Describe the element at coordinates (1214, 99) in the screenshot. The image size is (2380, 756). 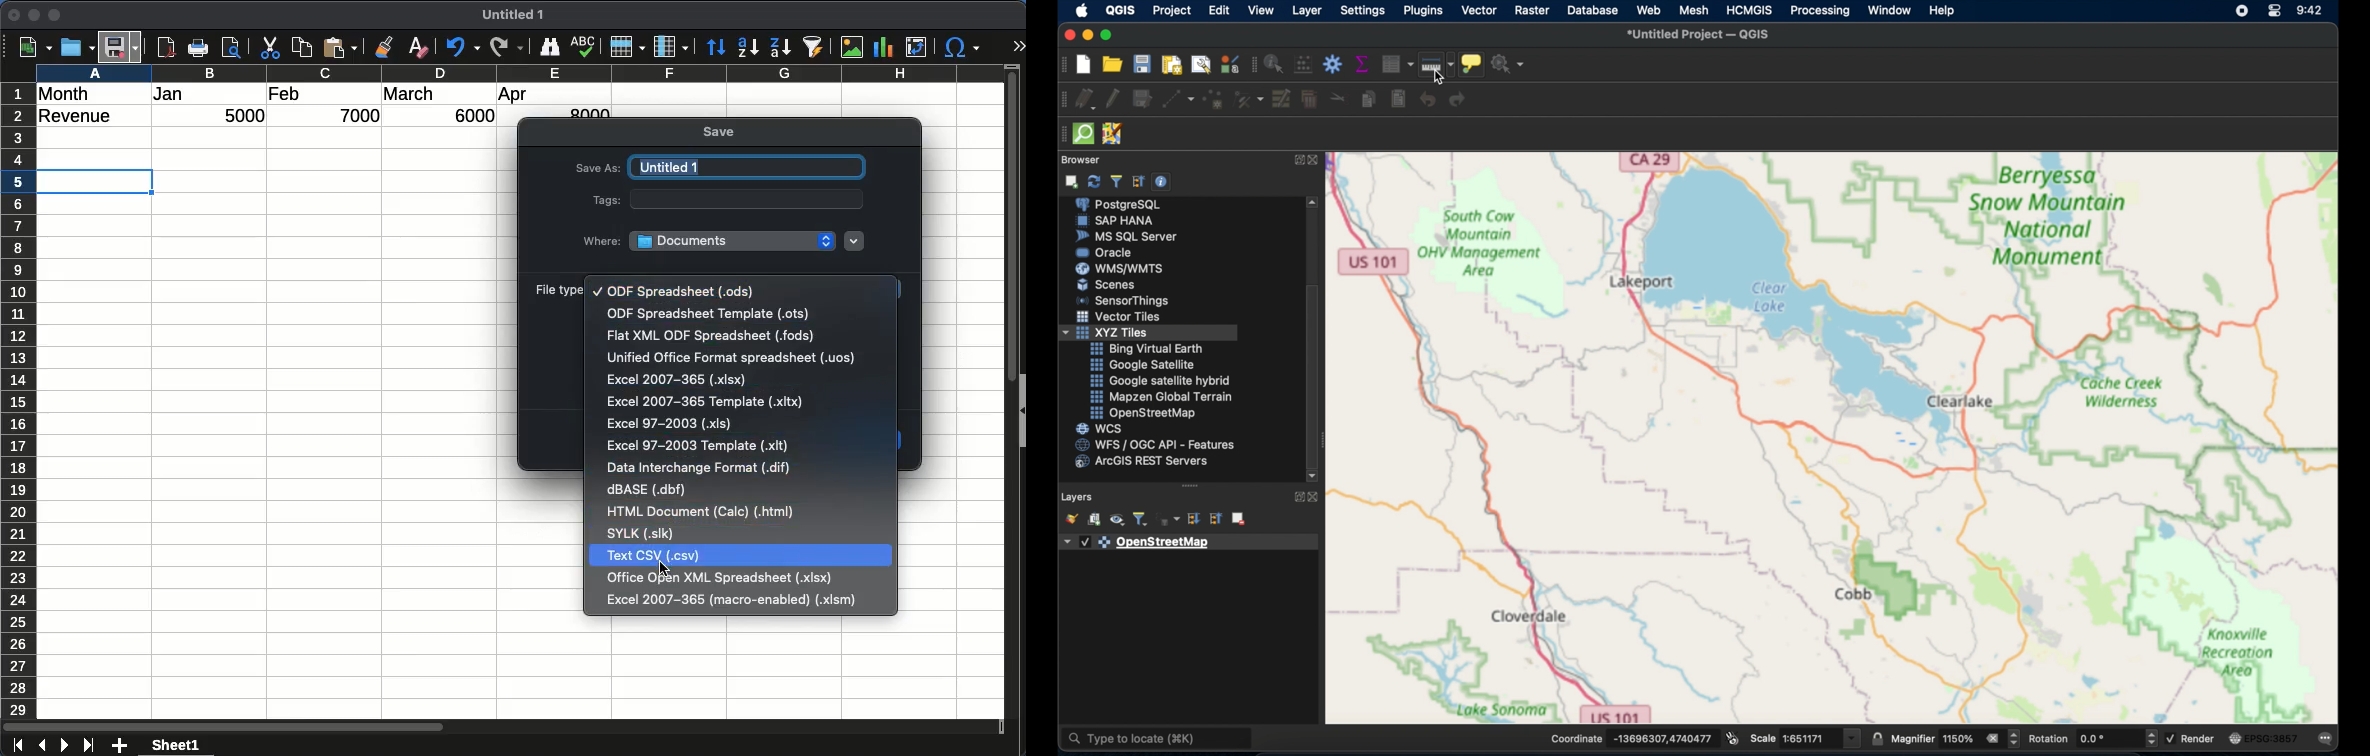
I see `add point features` at that location.